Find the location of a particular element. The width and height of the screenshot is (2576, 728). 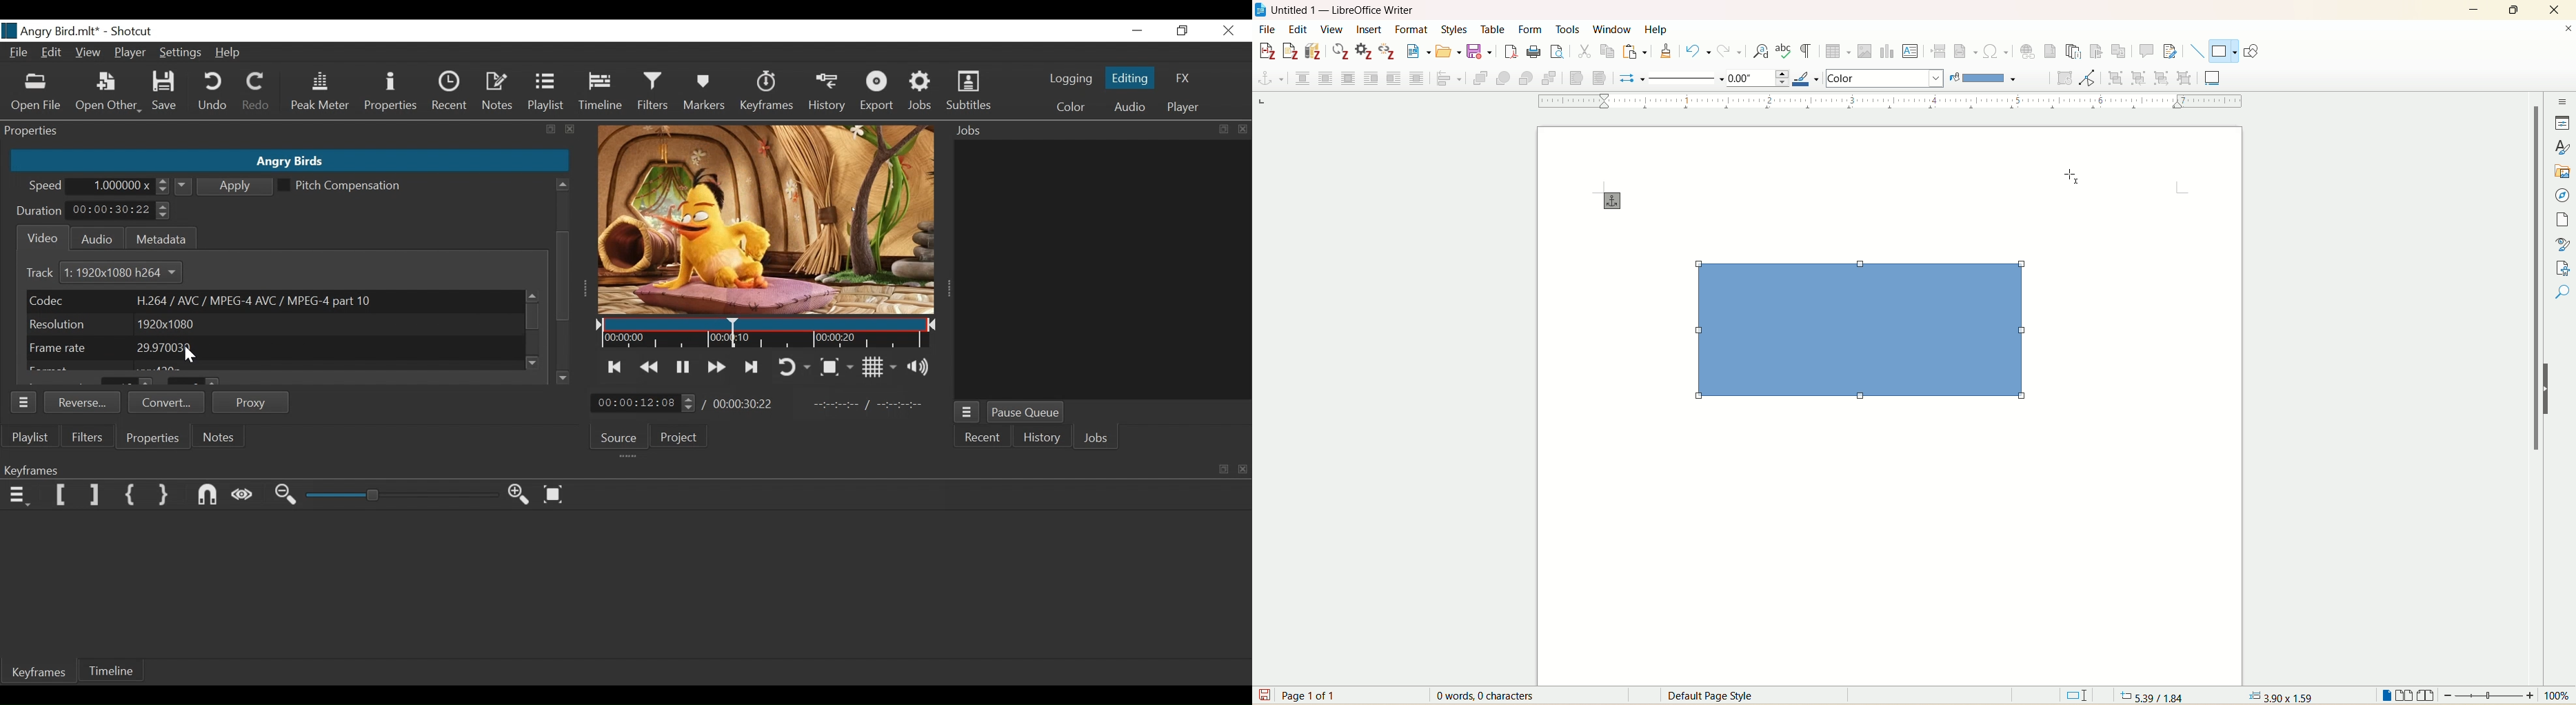

History is located at coordinates (827, 93).